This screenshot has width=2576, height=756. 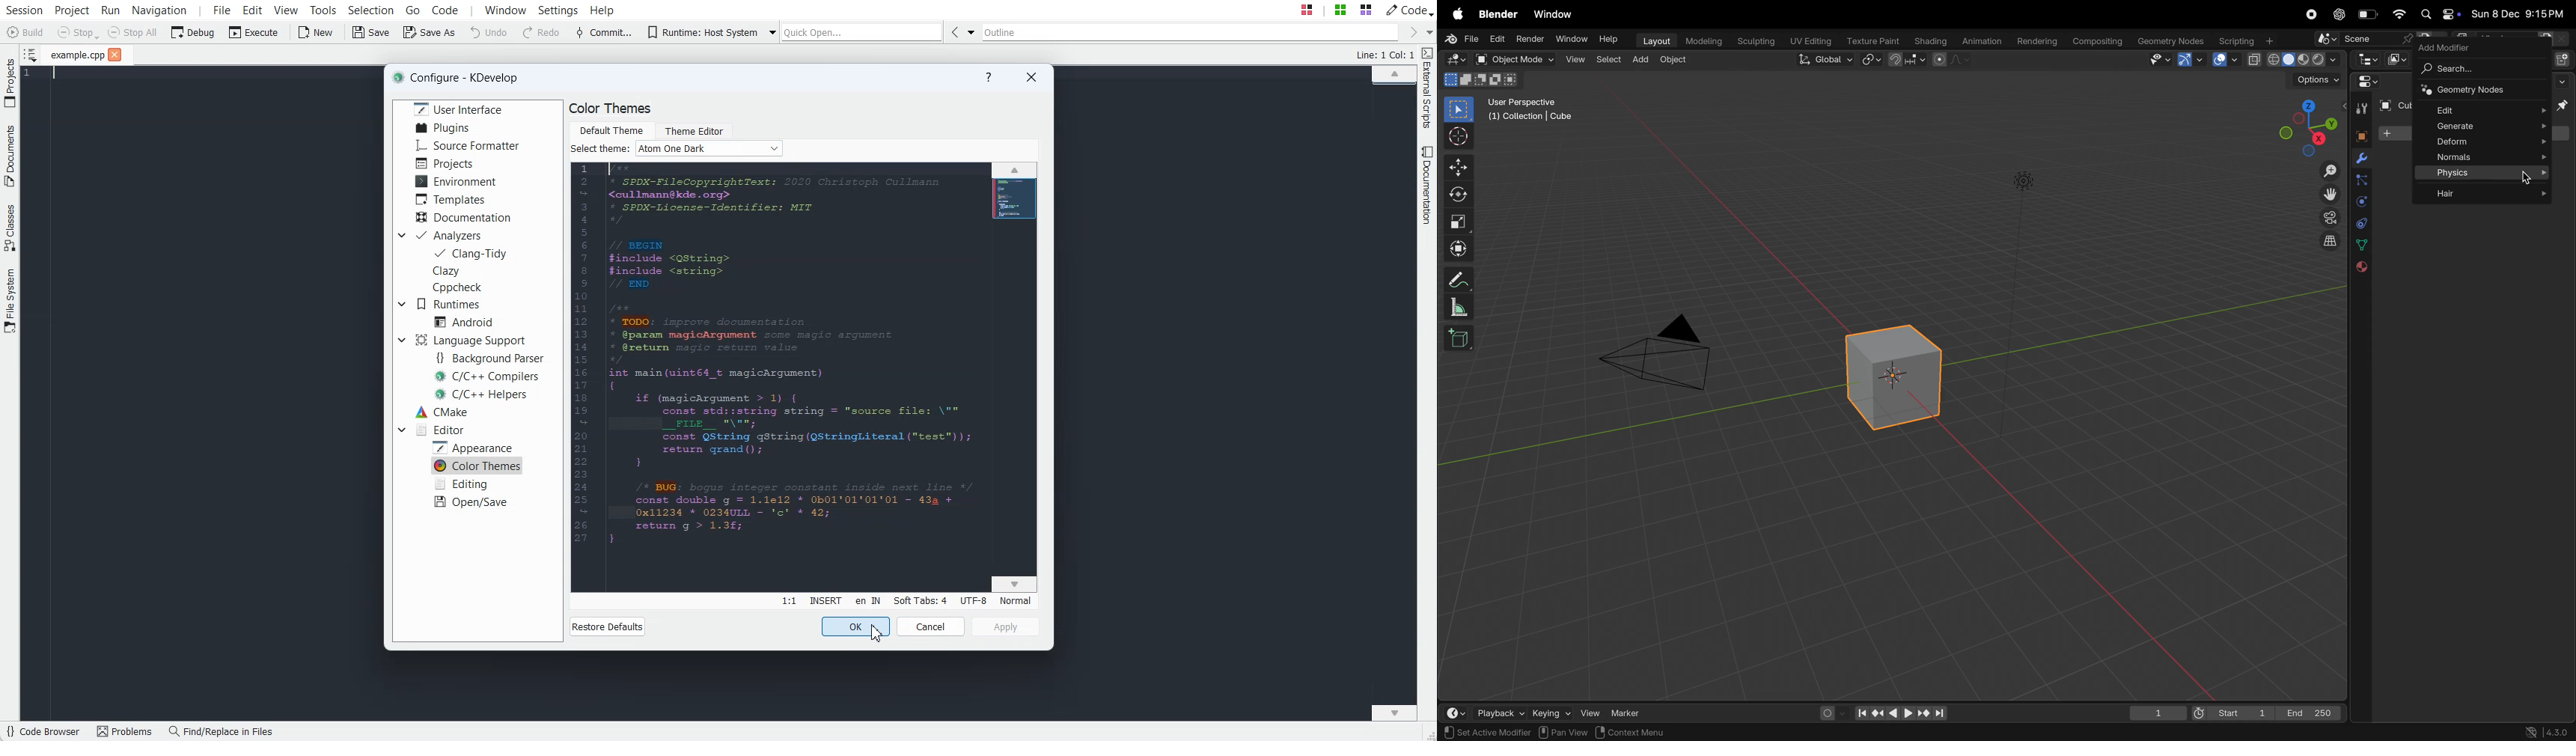 I want to click on auto keying, so click(x=1829, y=711).